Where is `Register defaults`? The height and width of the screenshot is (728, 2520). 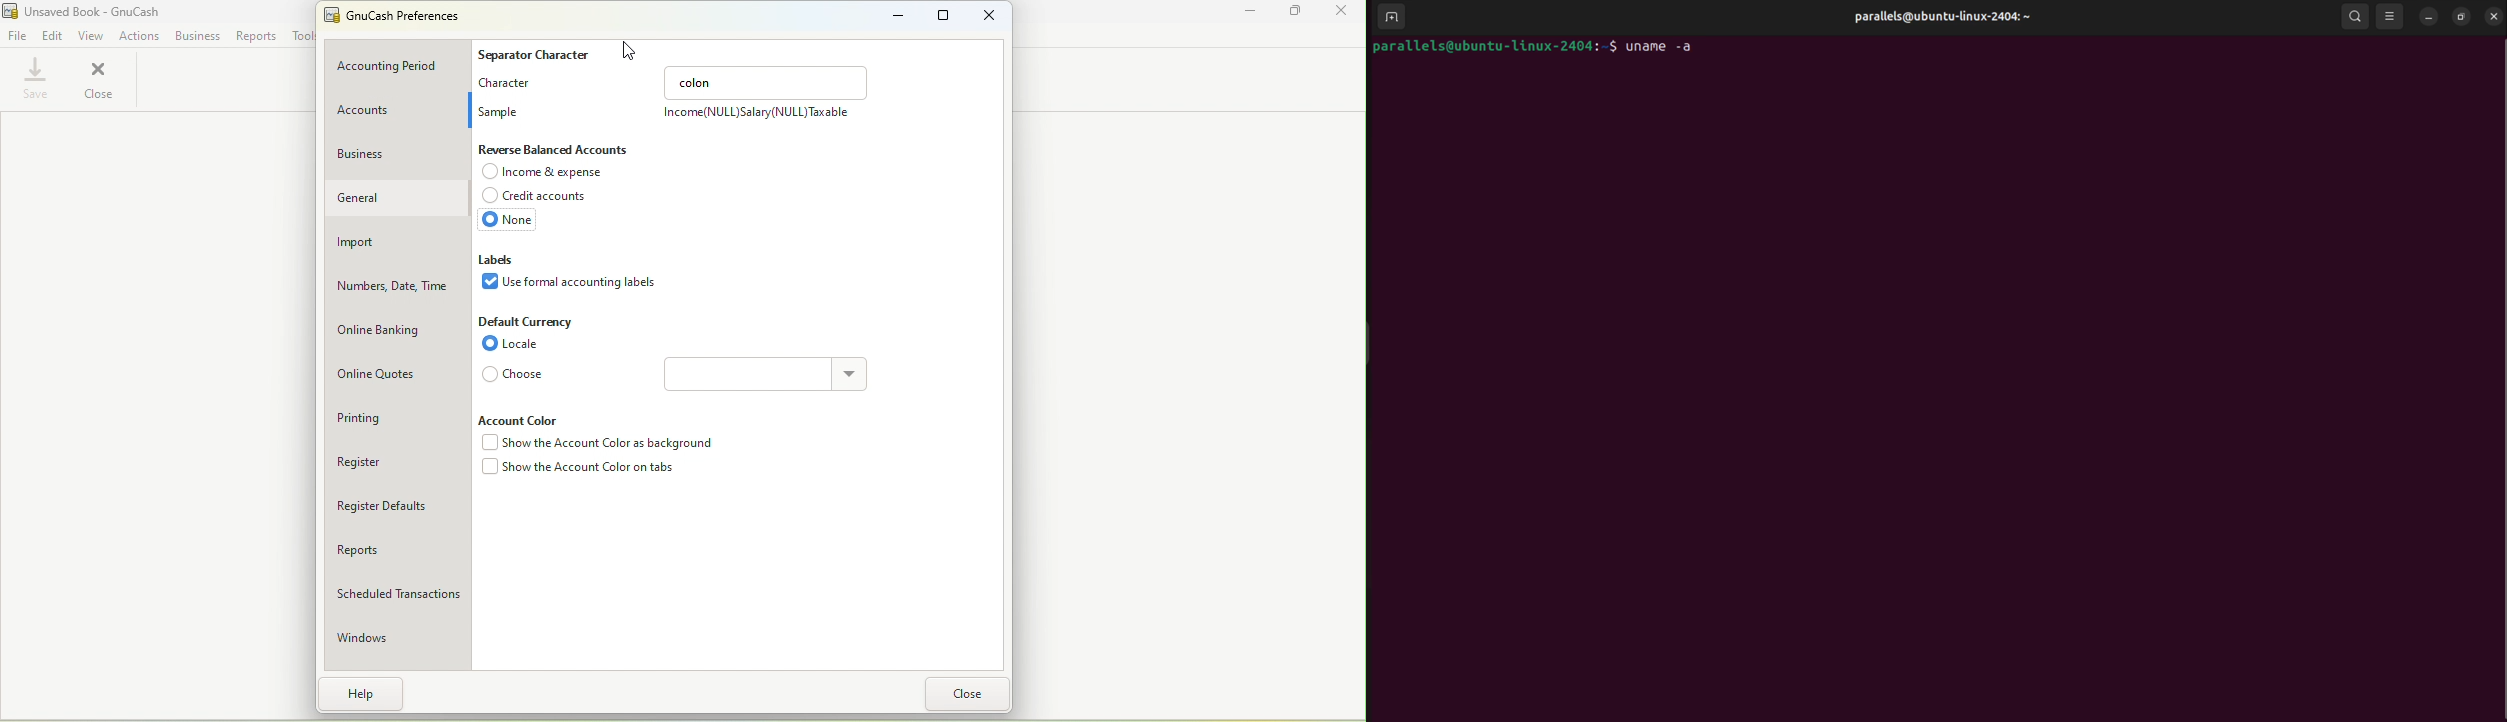
Register defaults is located at coordinates (396, 504).